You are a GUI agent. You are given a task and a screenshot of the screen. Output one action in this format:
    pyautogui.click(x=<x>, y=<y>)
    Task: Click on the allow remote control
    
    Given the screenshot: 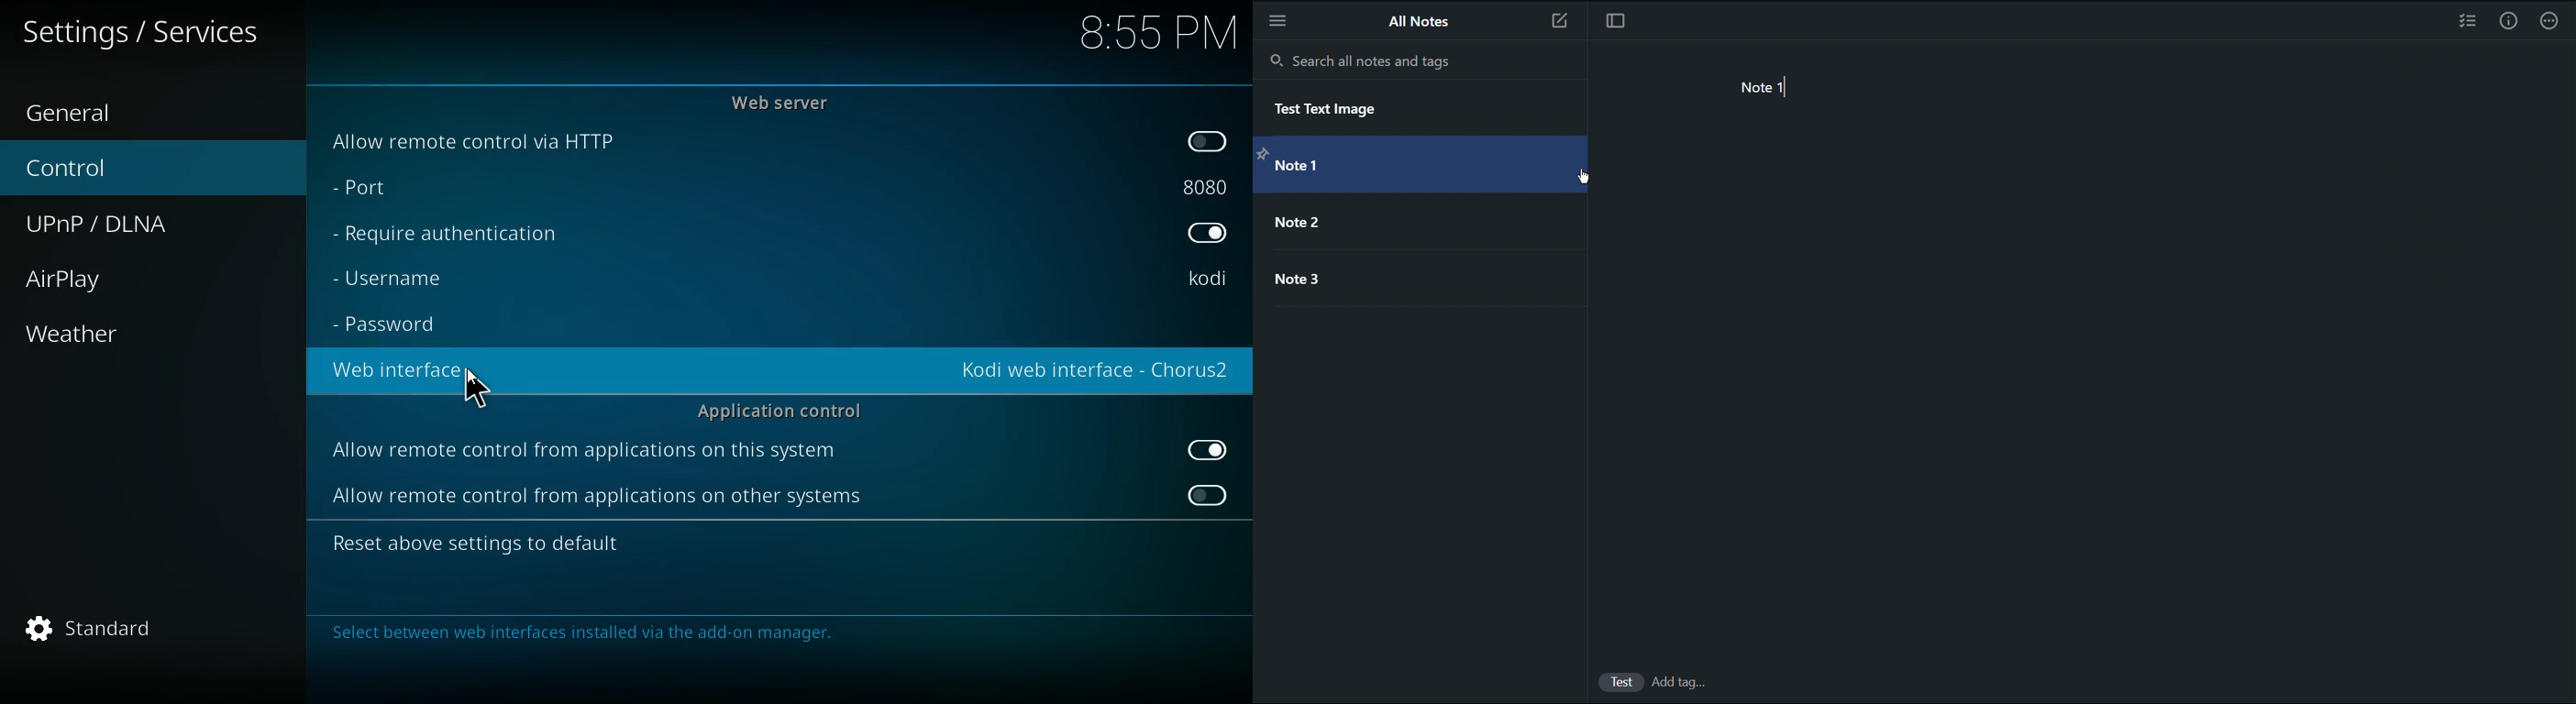 What is the action you would take?
    pyautogui.click(x=586, y=453)
    